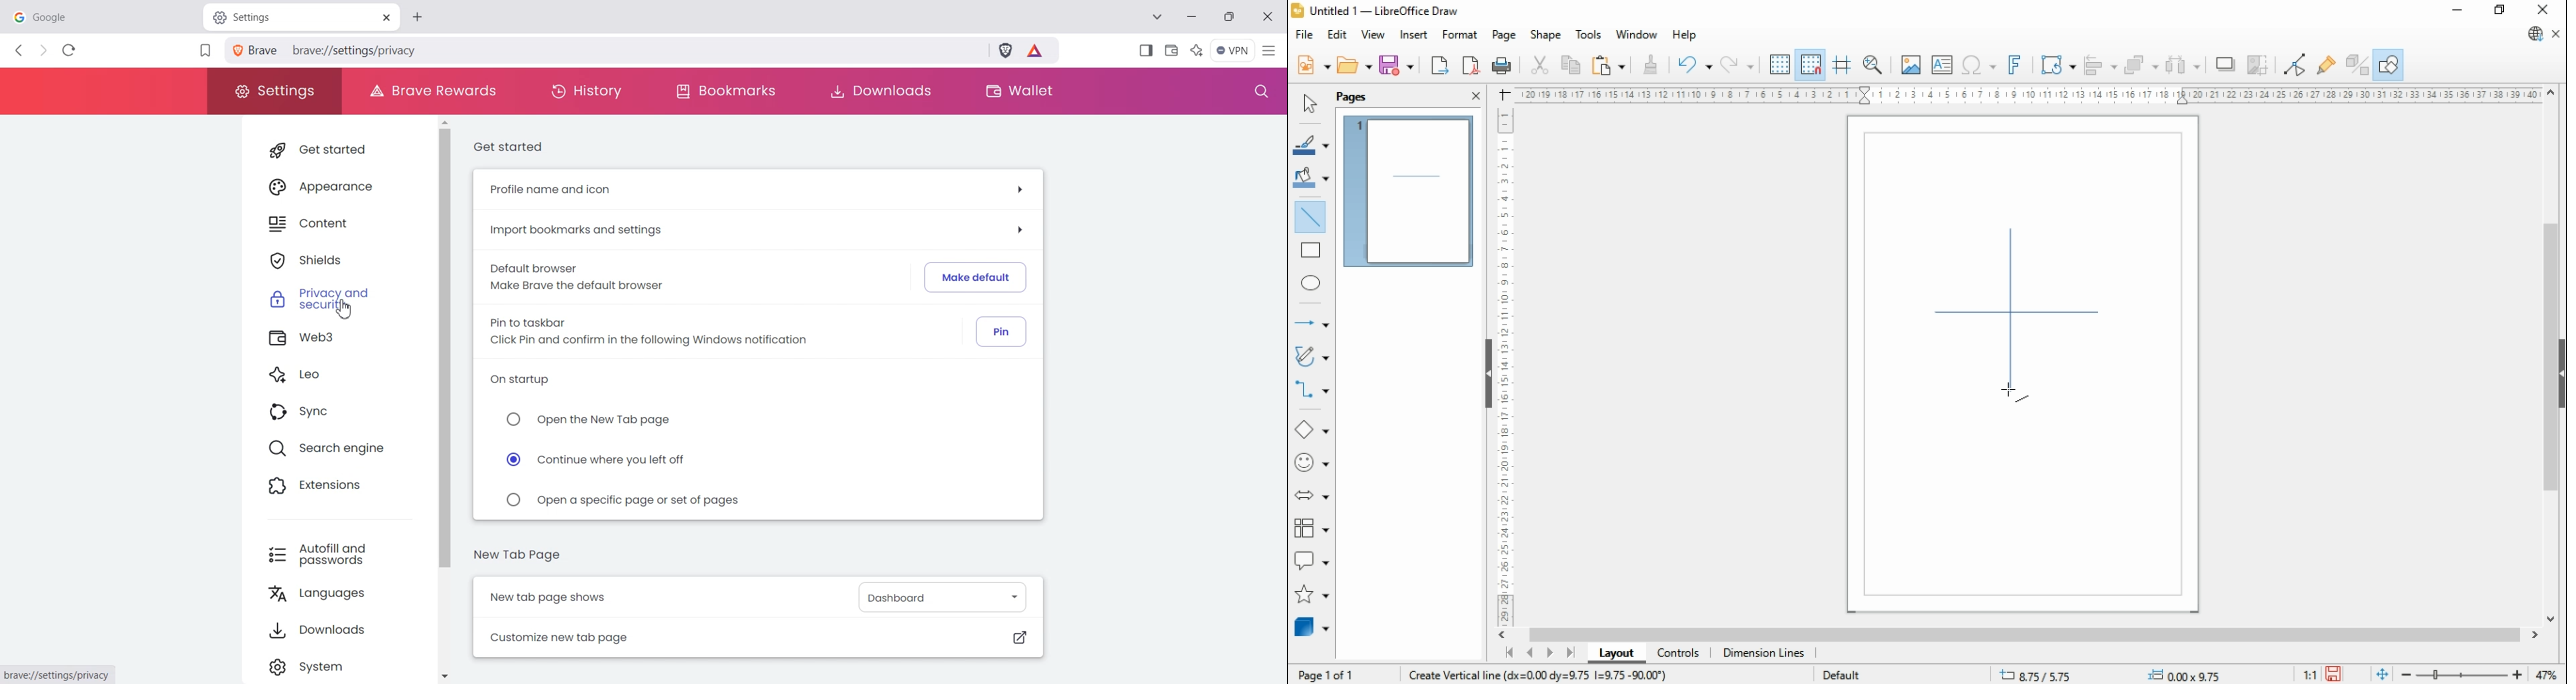  I want to click on Extensions, so click(329, 488).